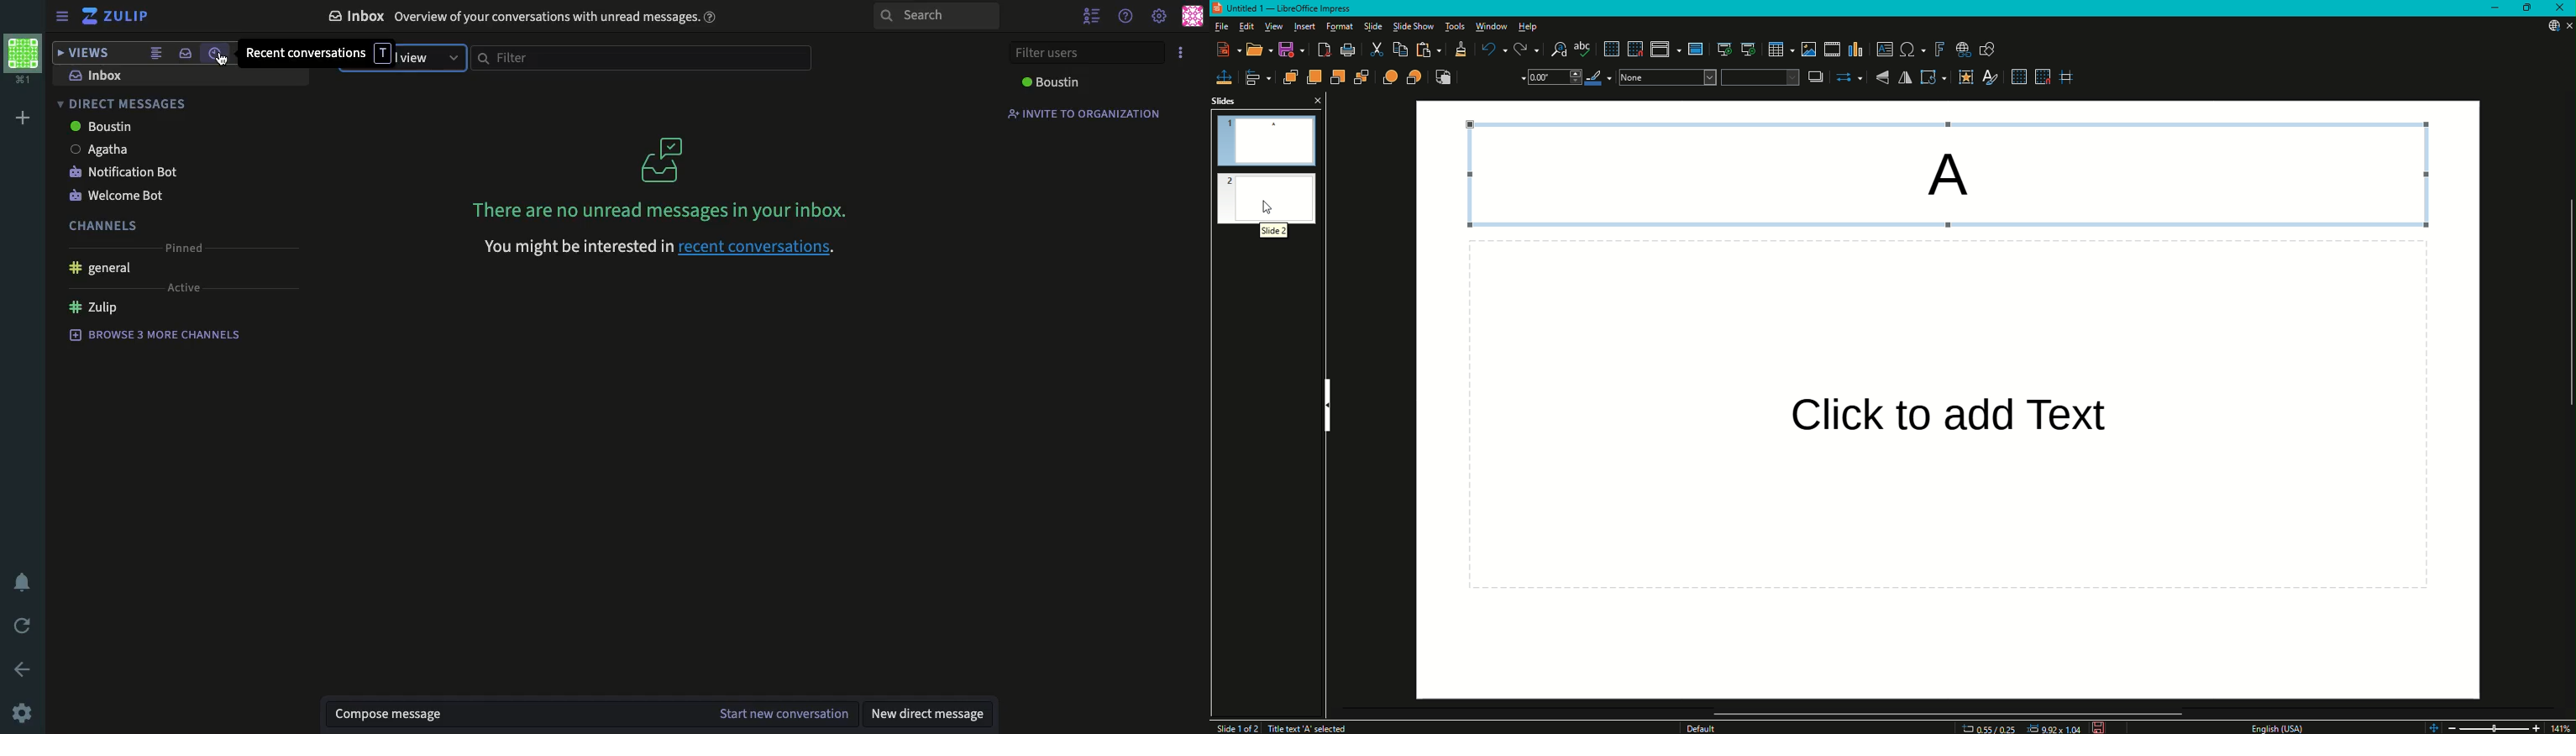 The width and height of the screenshot is (2576, 756). Describe the element at coordinates (24, 115) in the screenshot. I see `add workspace` at that location.